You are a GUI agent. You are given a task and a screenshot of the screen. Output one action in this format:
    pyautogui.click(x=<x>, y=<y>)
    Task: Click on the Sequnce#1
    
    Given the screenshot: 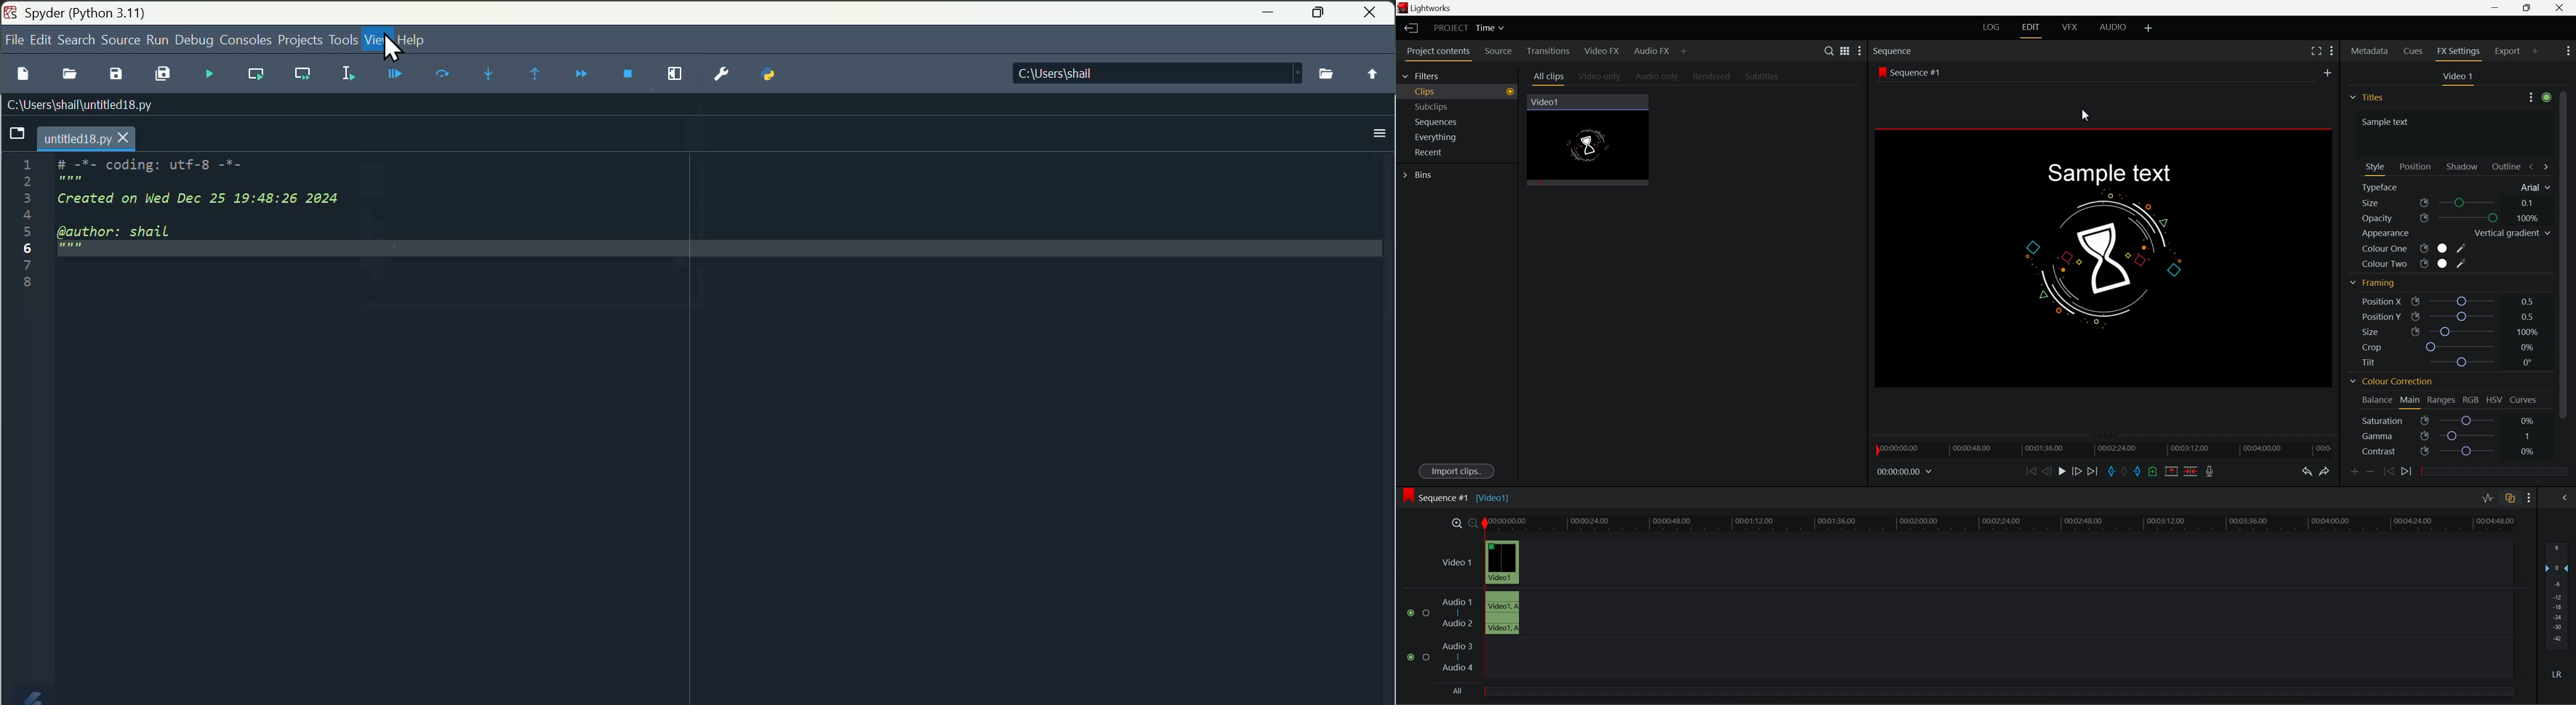 What is the action you would take?
    pyautogui.click(x=1909, y=72)
    